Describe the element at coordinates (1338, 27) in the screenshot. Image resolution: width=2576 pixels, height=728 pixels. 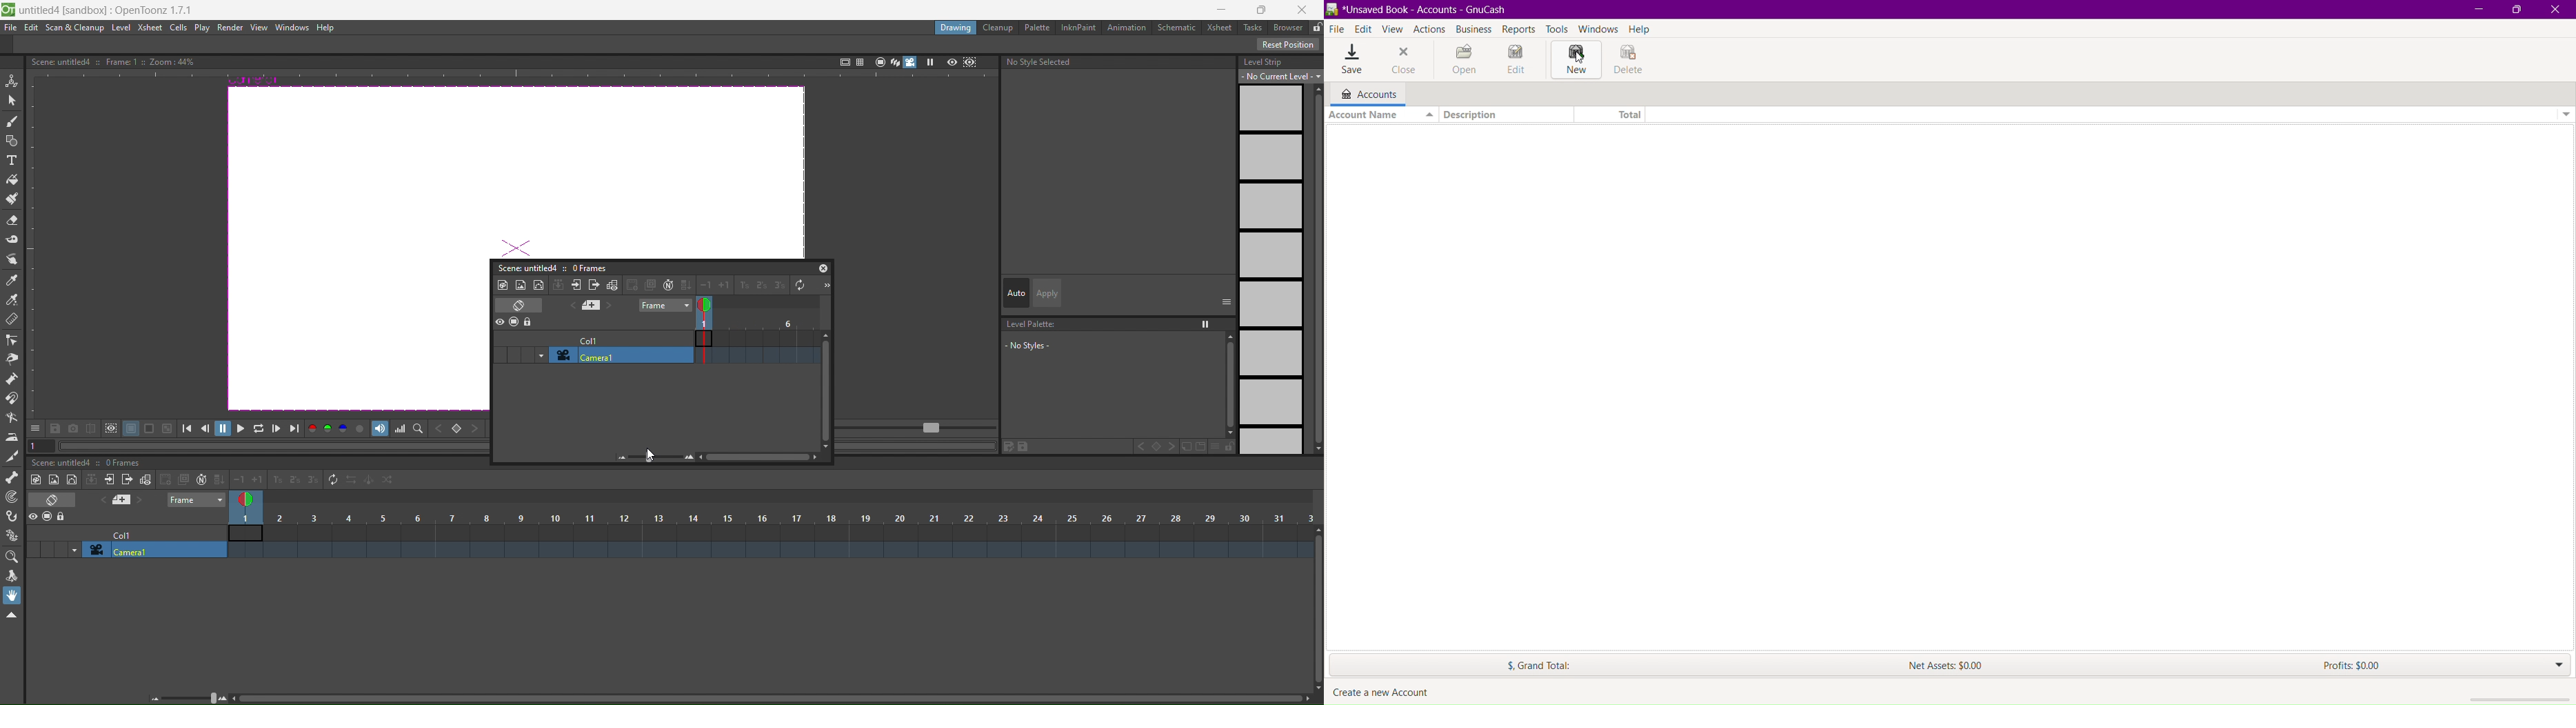
I see `File` at that location.